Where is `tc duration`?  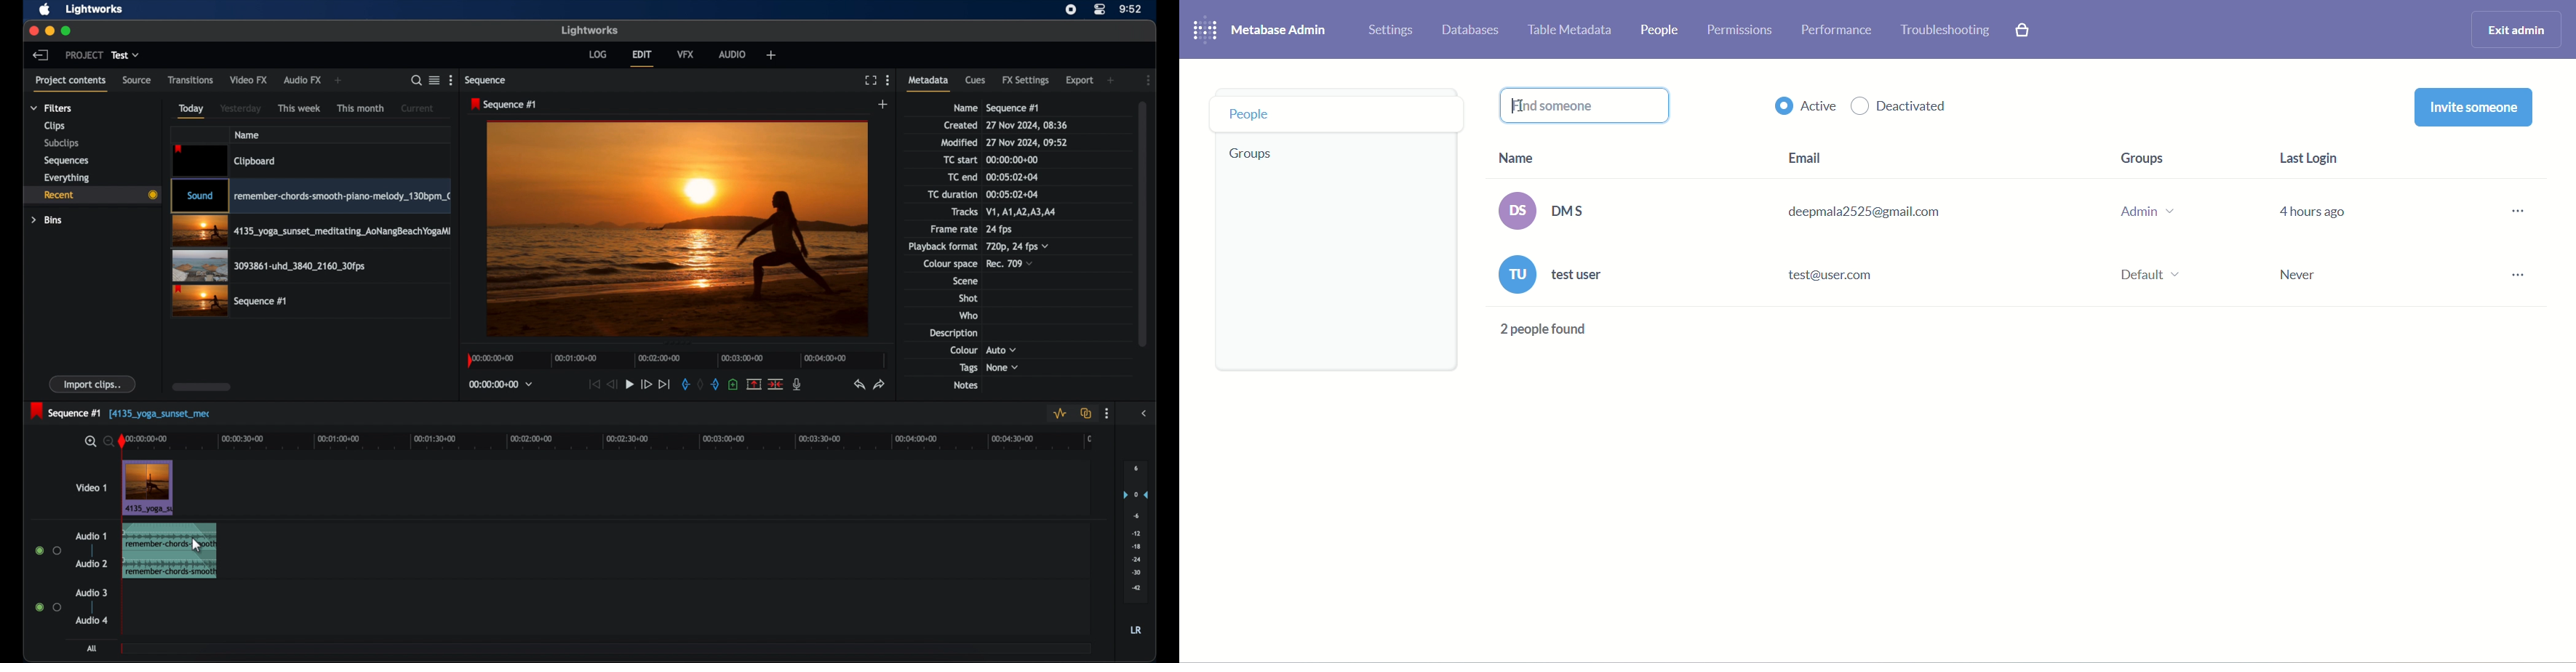 tc duration is located at coordinates (952, 194).